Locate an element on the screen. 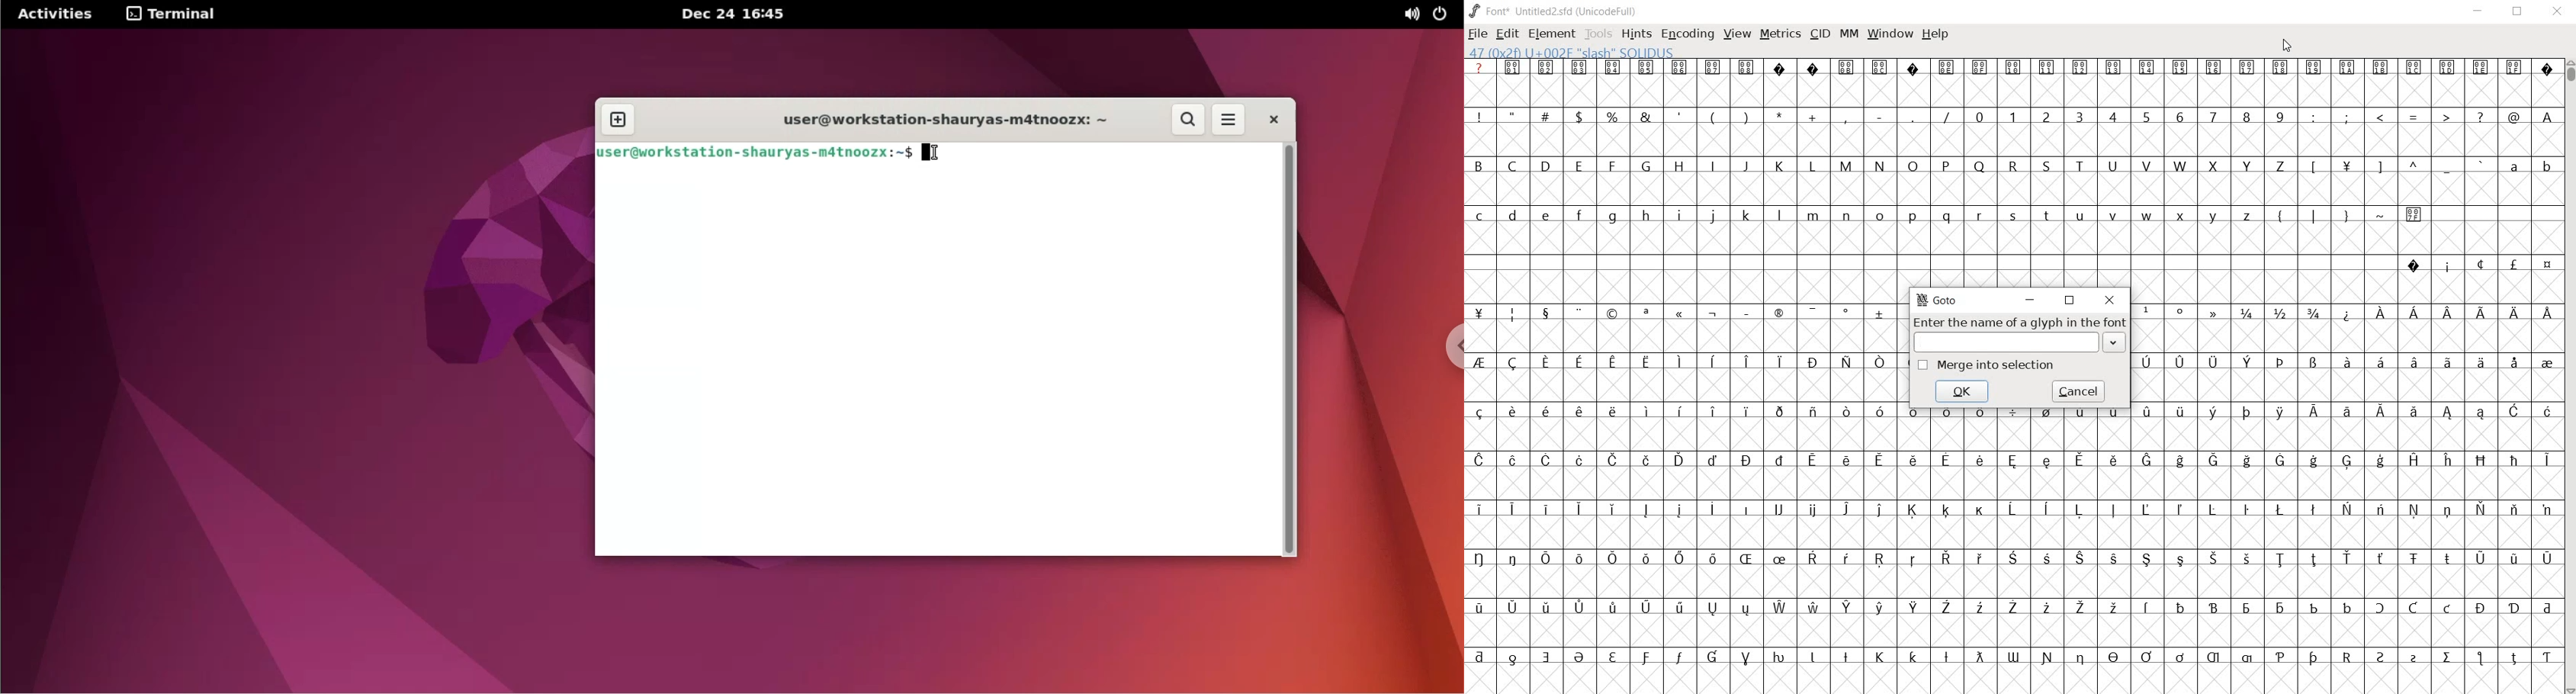 Image resolution: width=2576 pixels, height=700 pixels. close is located at coordinates (2111, 301).